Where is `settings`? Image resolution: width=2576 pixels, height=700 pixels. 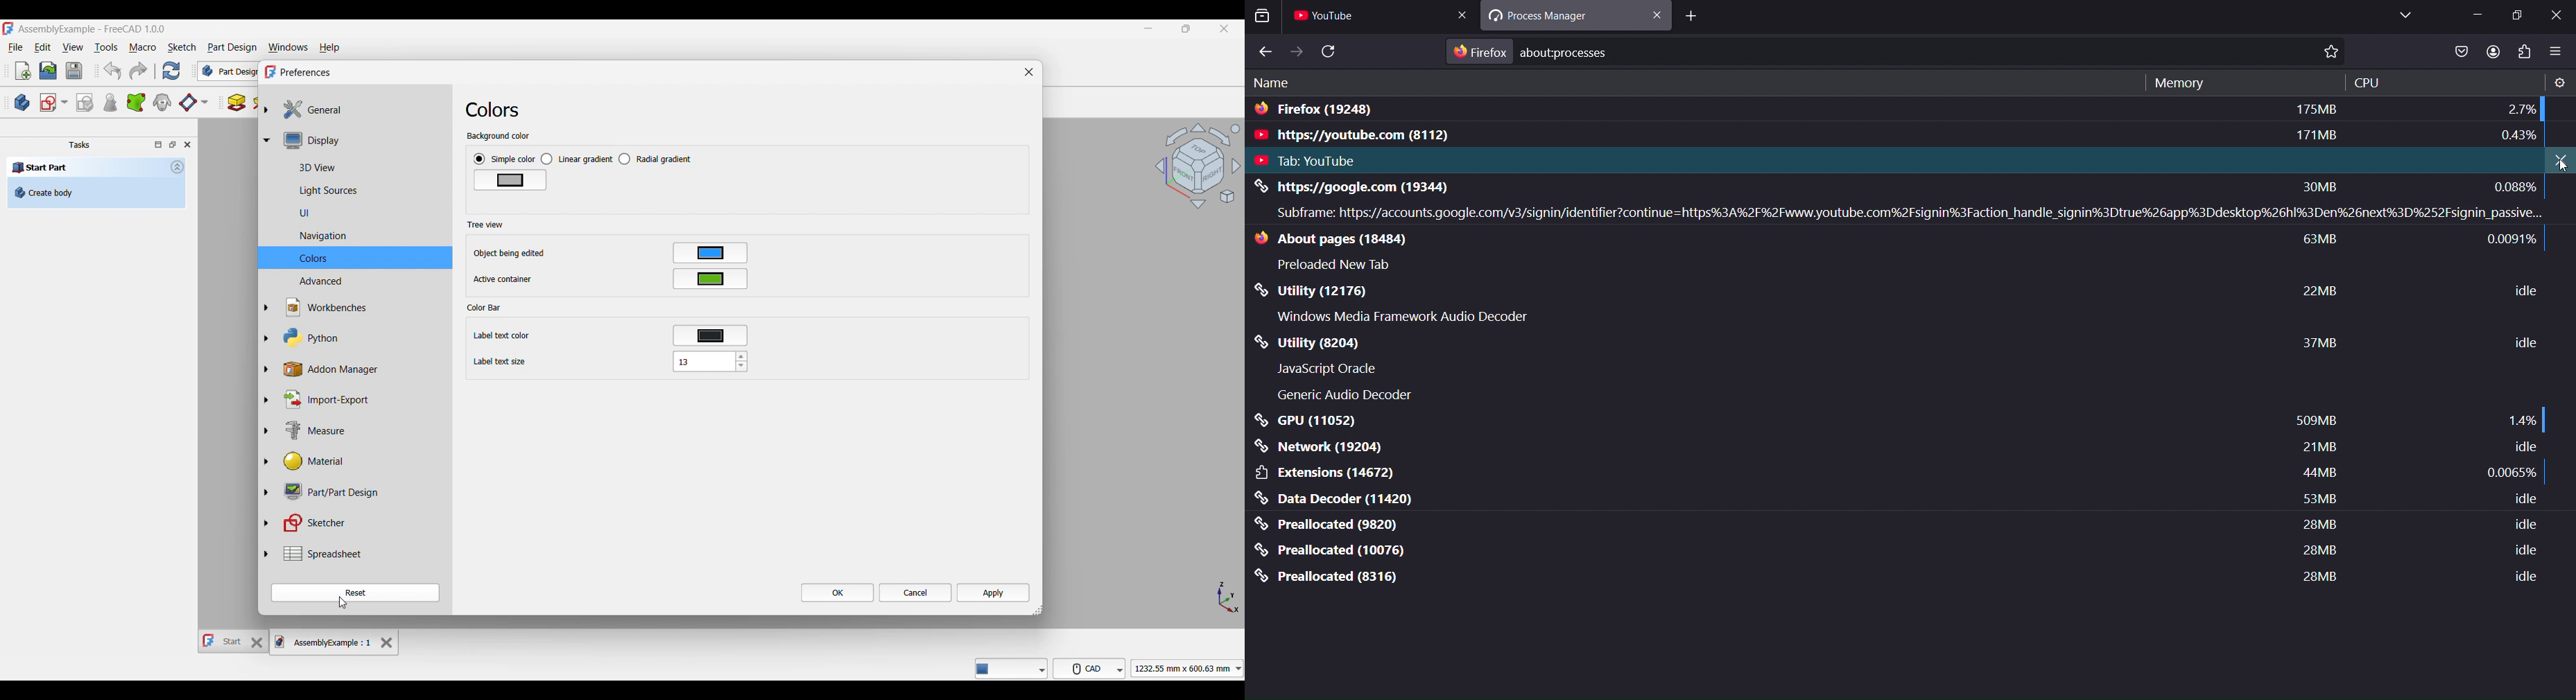 settings is located at coordinates (2559, 83).